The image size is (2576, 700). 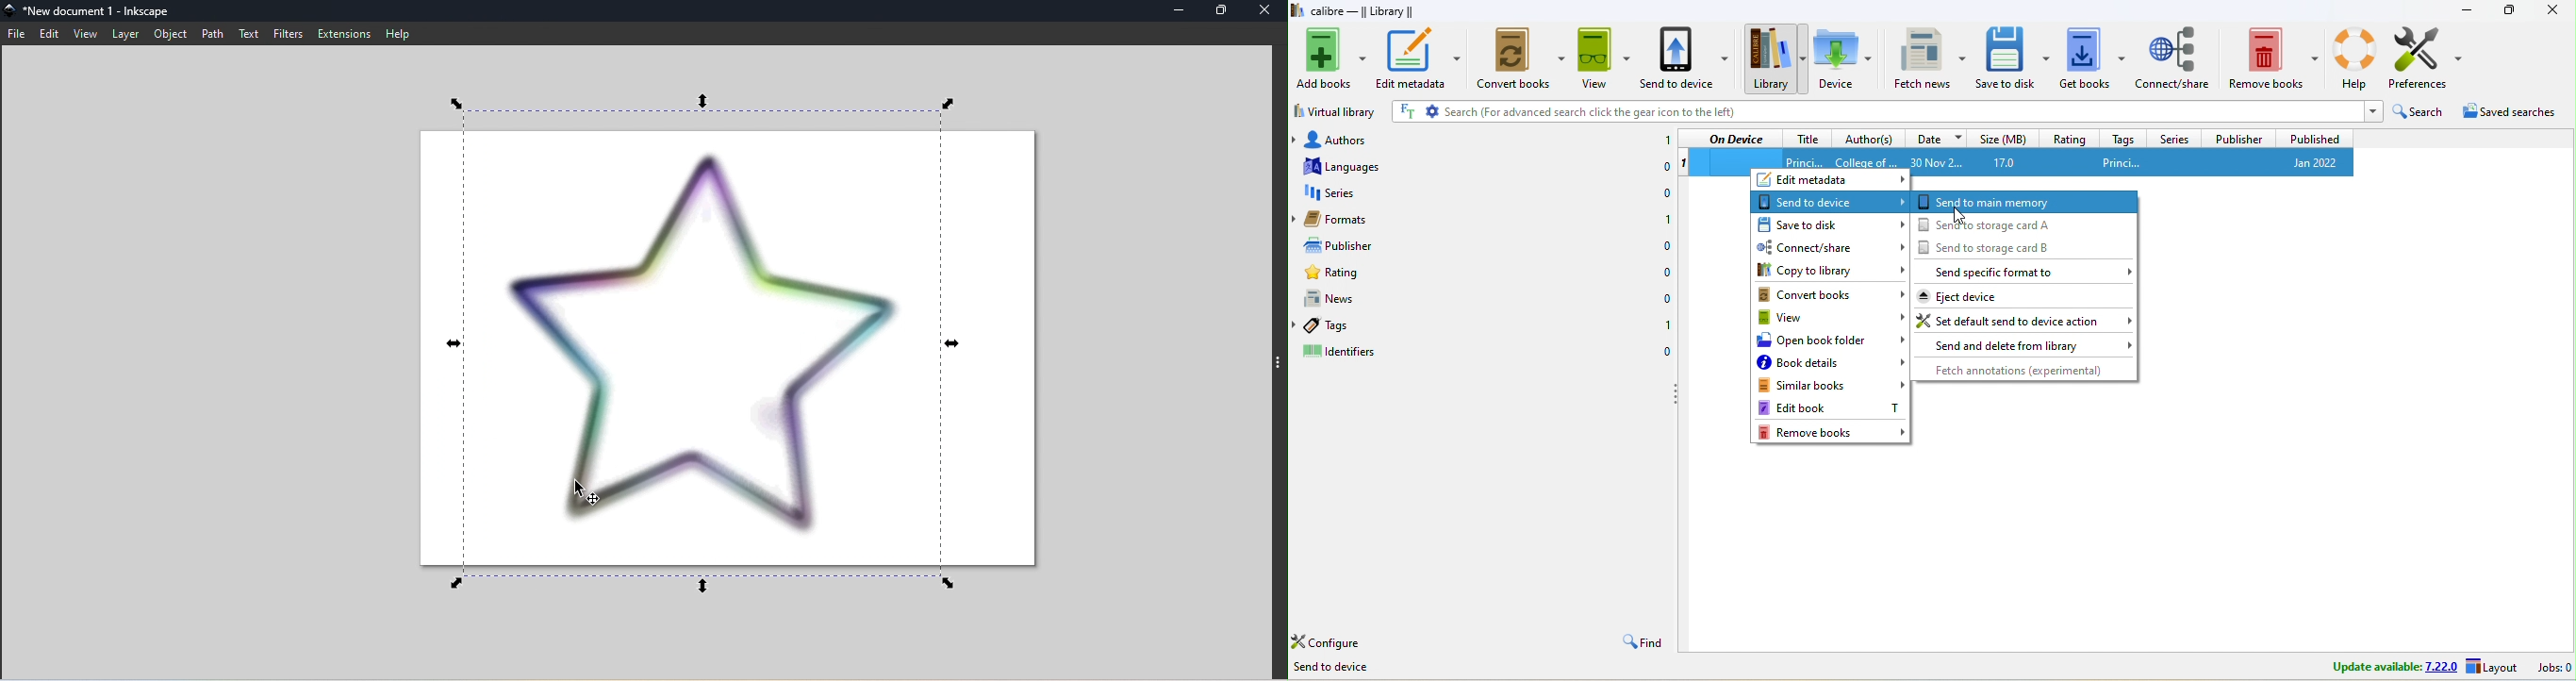 What do you see at coordinates (2092, 57) in the screenshot?
I see `get books` at bounding box center [2092, 57].